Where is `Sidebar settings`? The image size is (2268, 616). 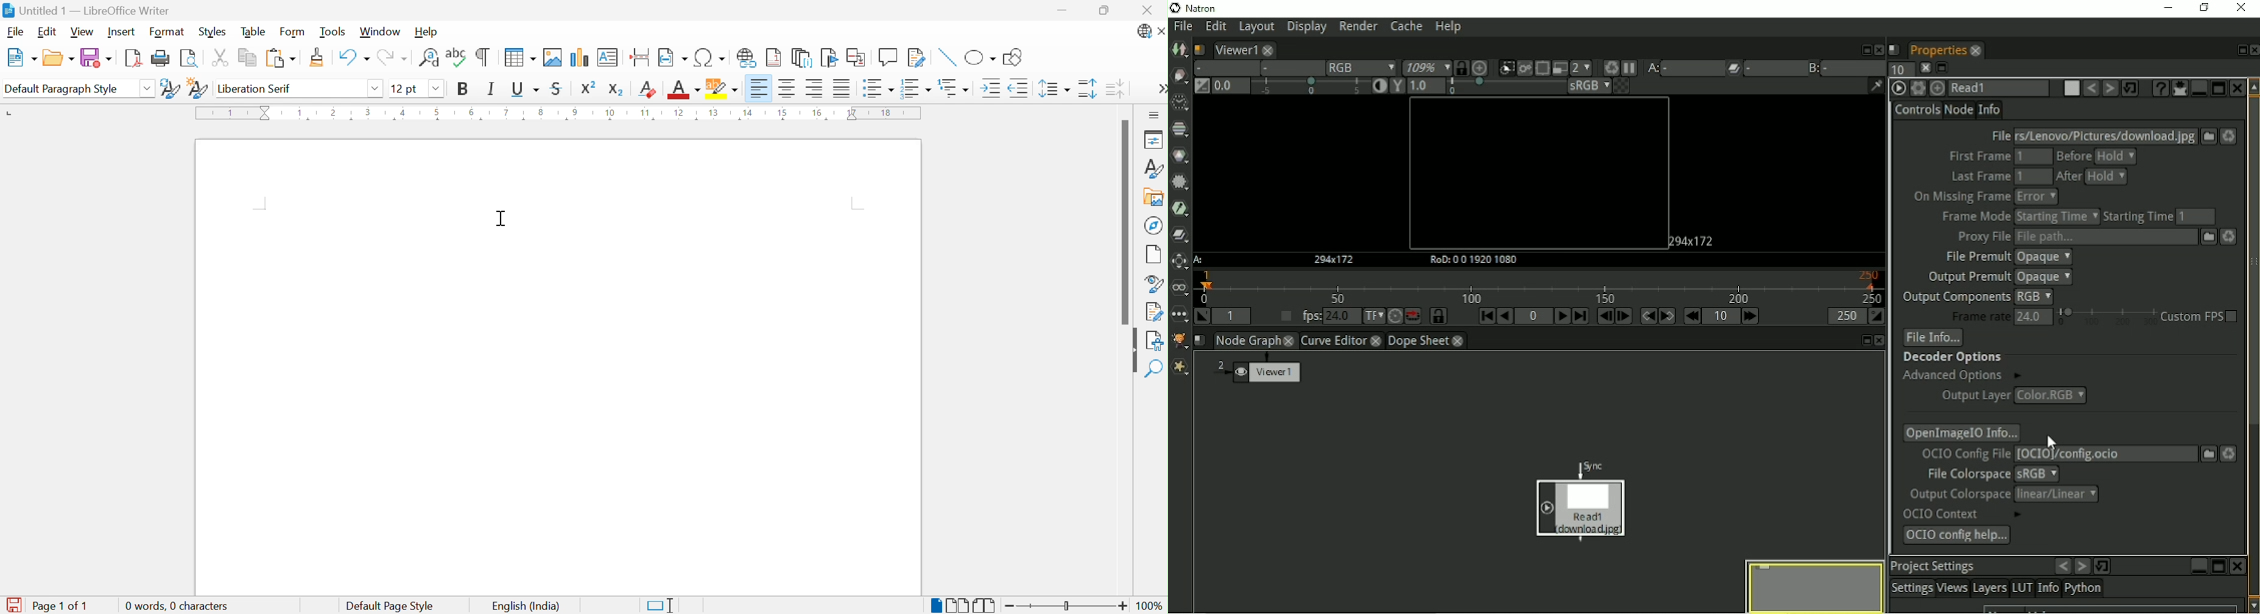
Sidebar settings is located at coordinates (1155, 116).